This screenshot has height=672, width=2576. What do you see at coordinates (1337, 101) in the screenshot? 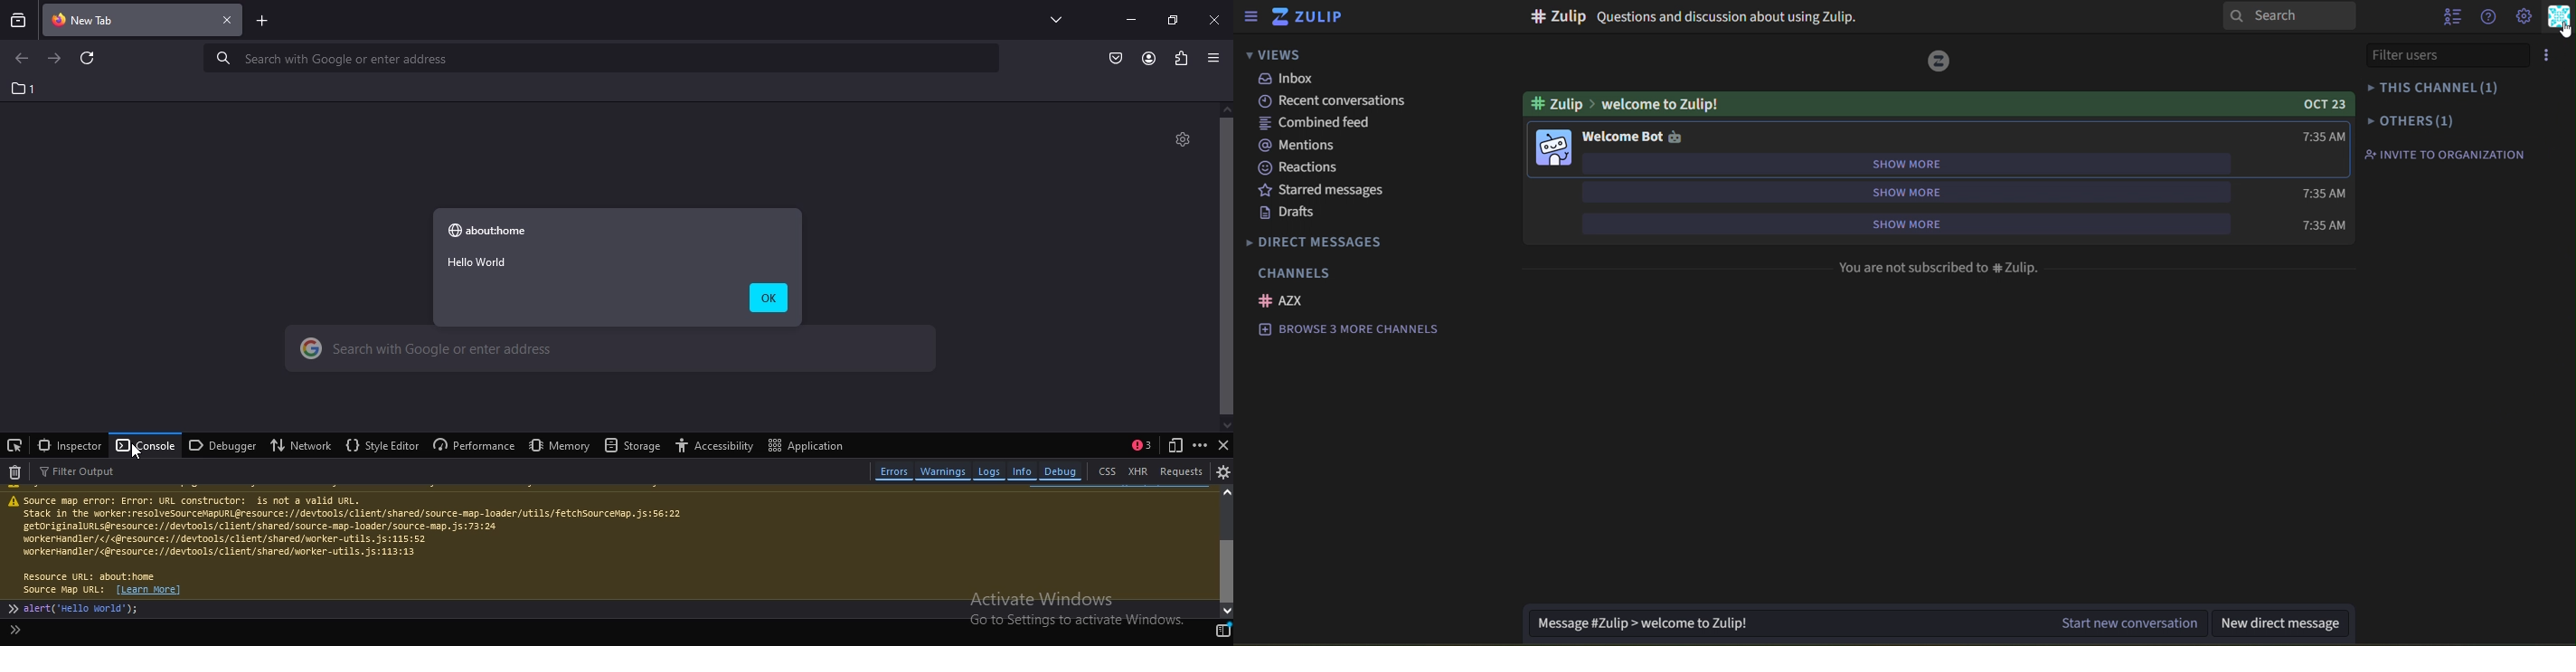
I see `recent conversations` at bounding box center [1337, 101].